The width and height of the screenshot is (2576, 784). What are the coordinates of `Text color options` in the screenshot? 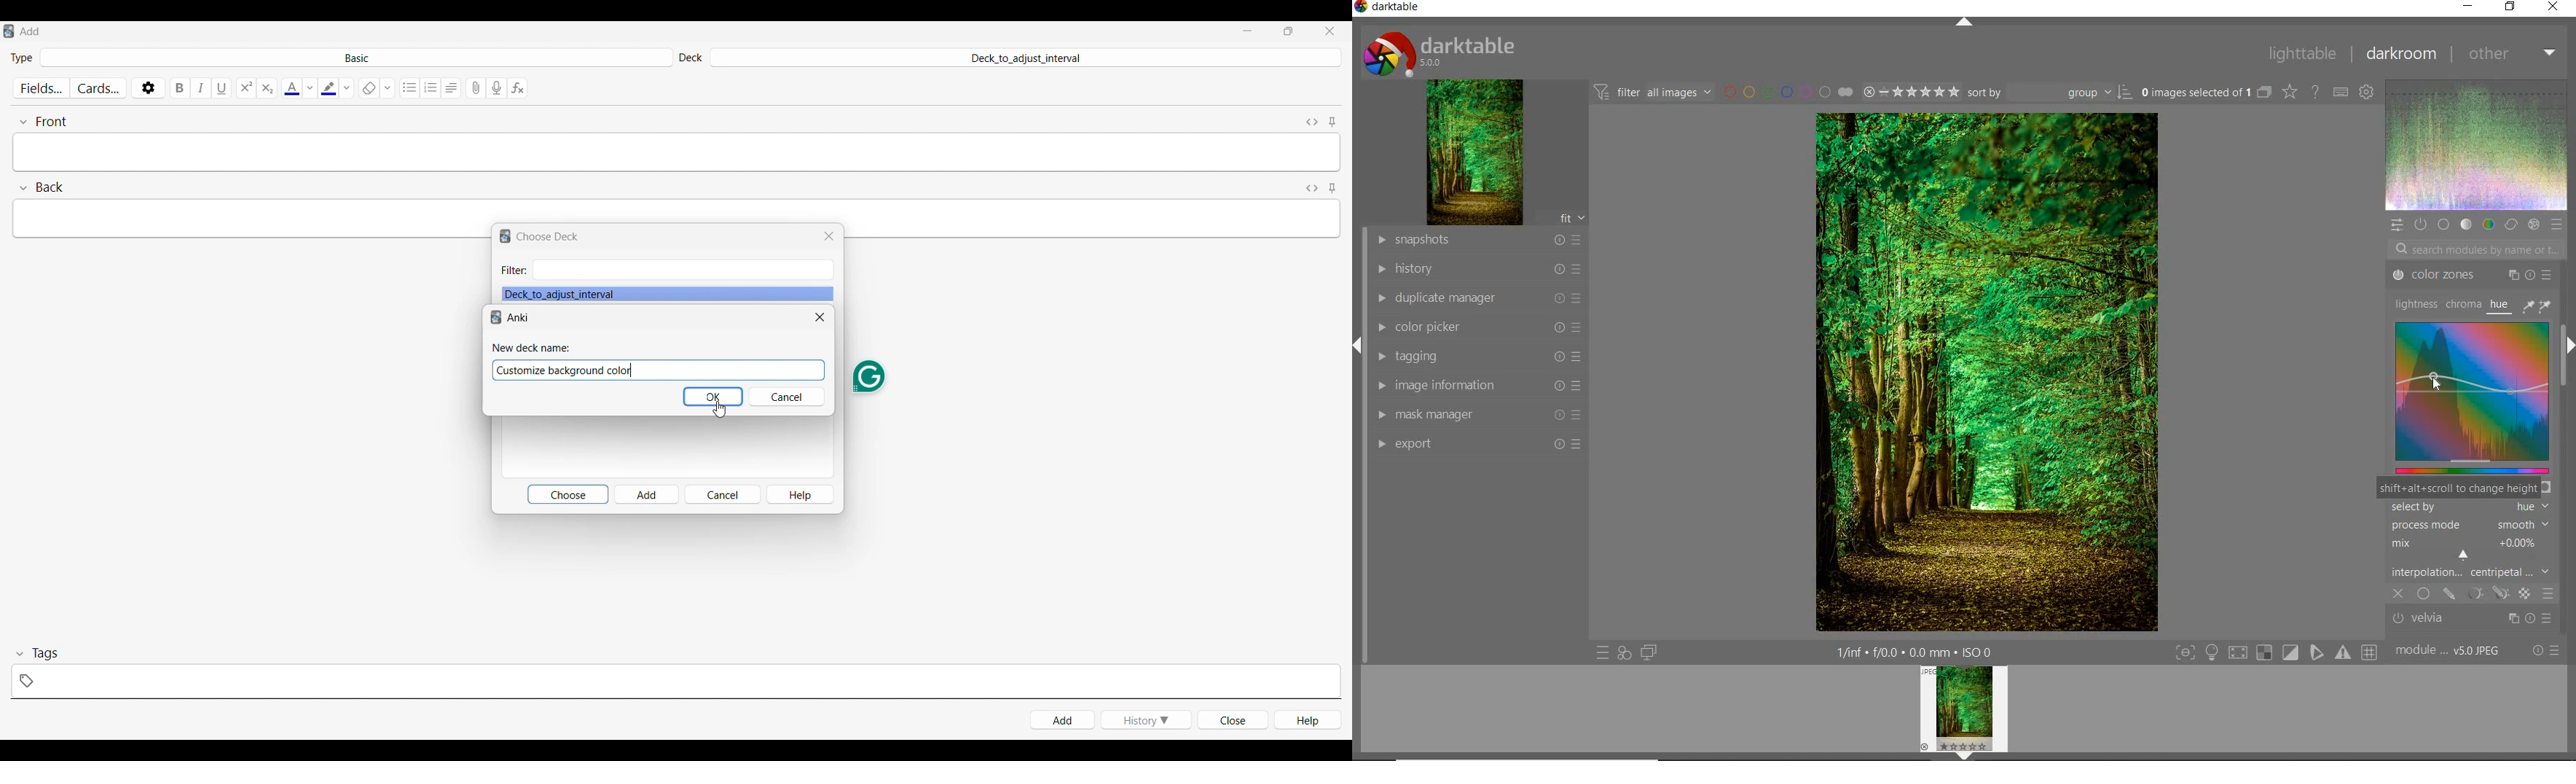 It's located at (309, 88).